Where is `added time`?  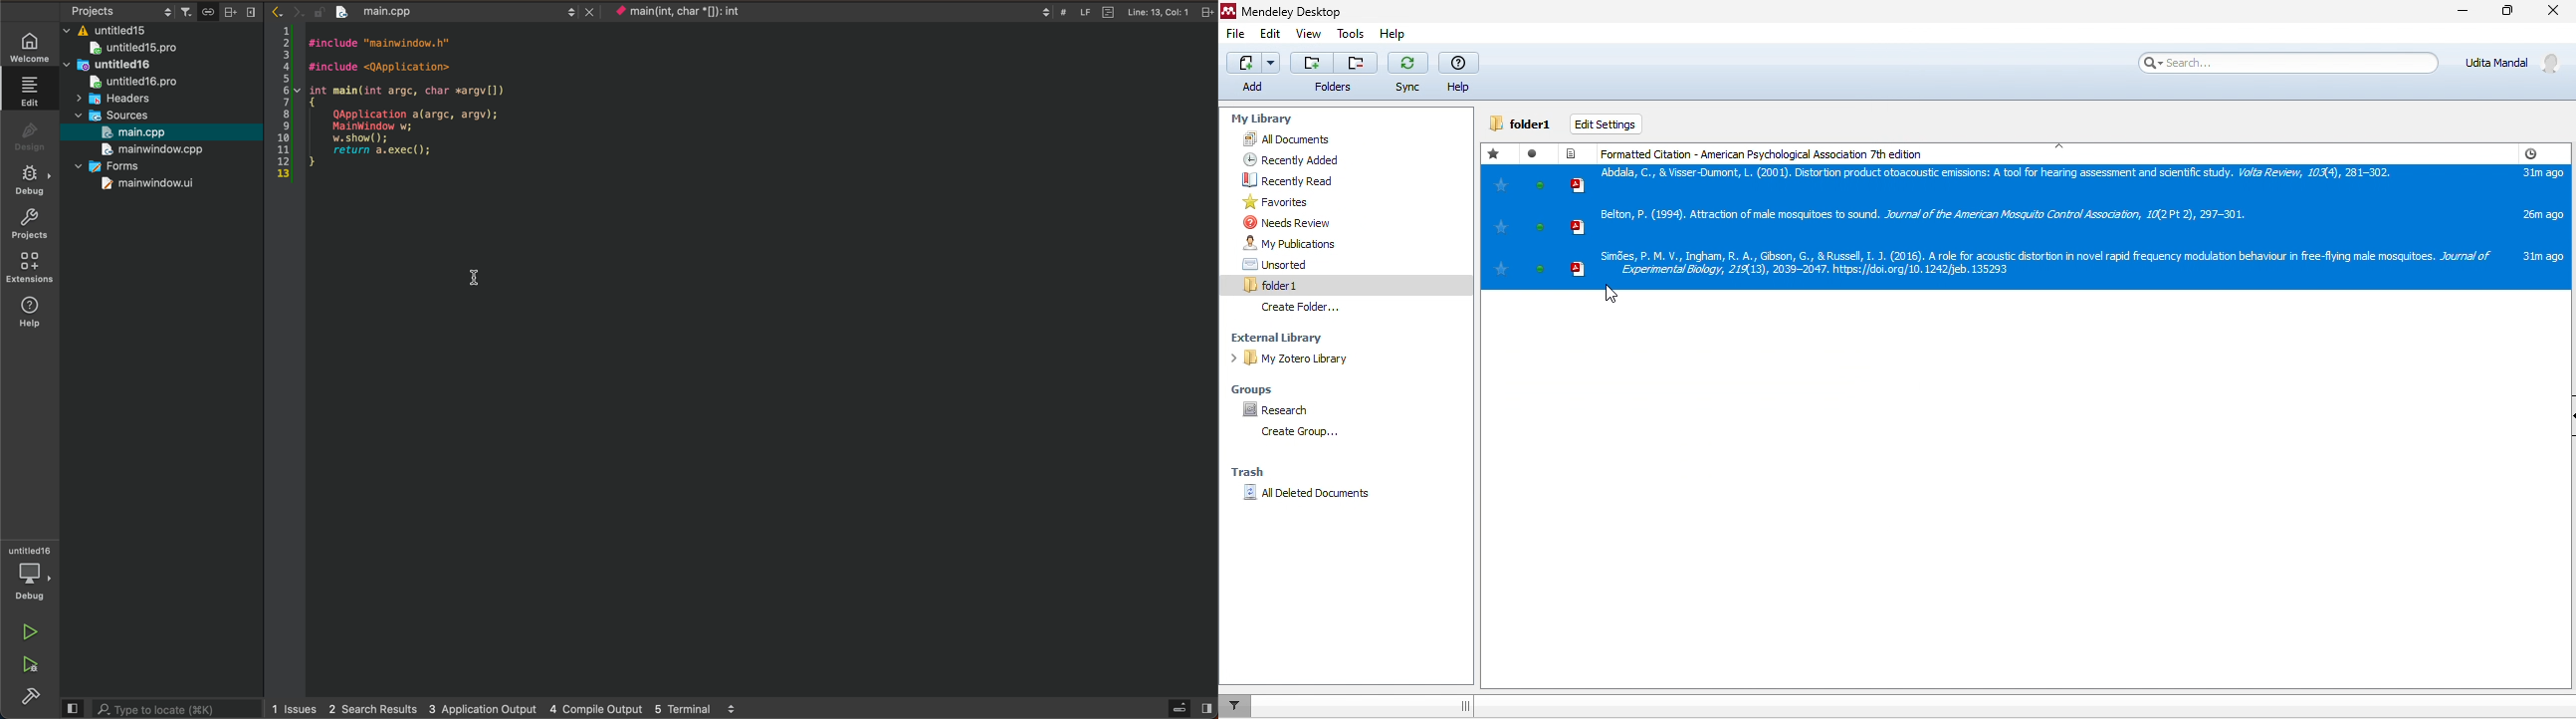
added time is located at coordinates (2530, 153).